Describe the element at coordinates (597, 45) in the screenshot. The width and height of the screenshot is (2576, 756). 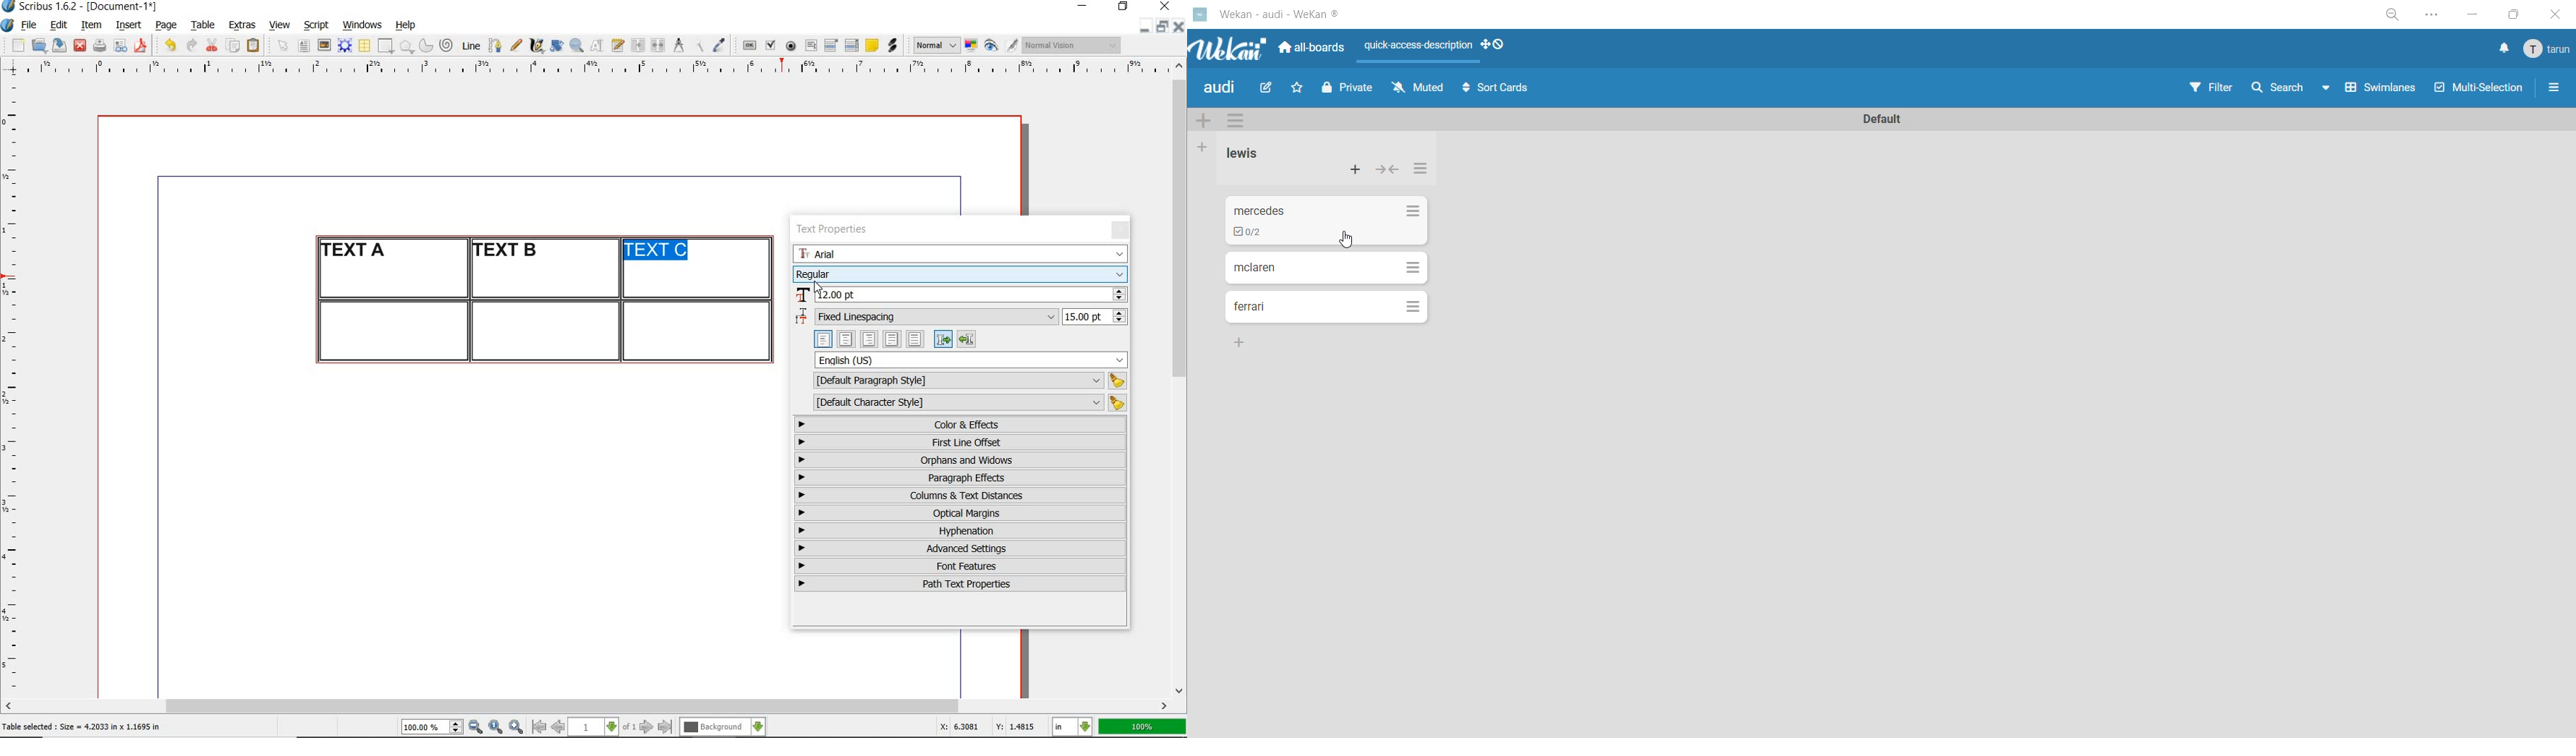
I see `edit contents of frame` at that location.